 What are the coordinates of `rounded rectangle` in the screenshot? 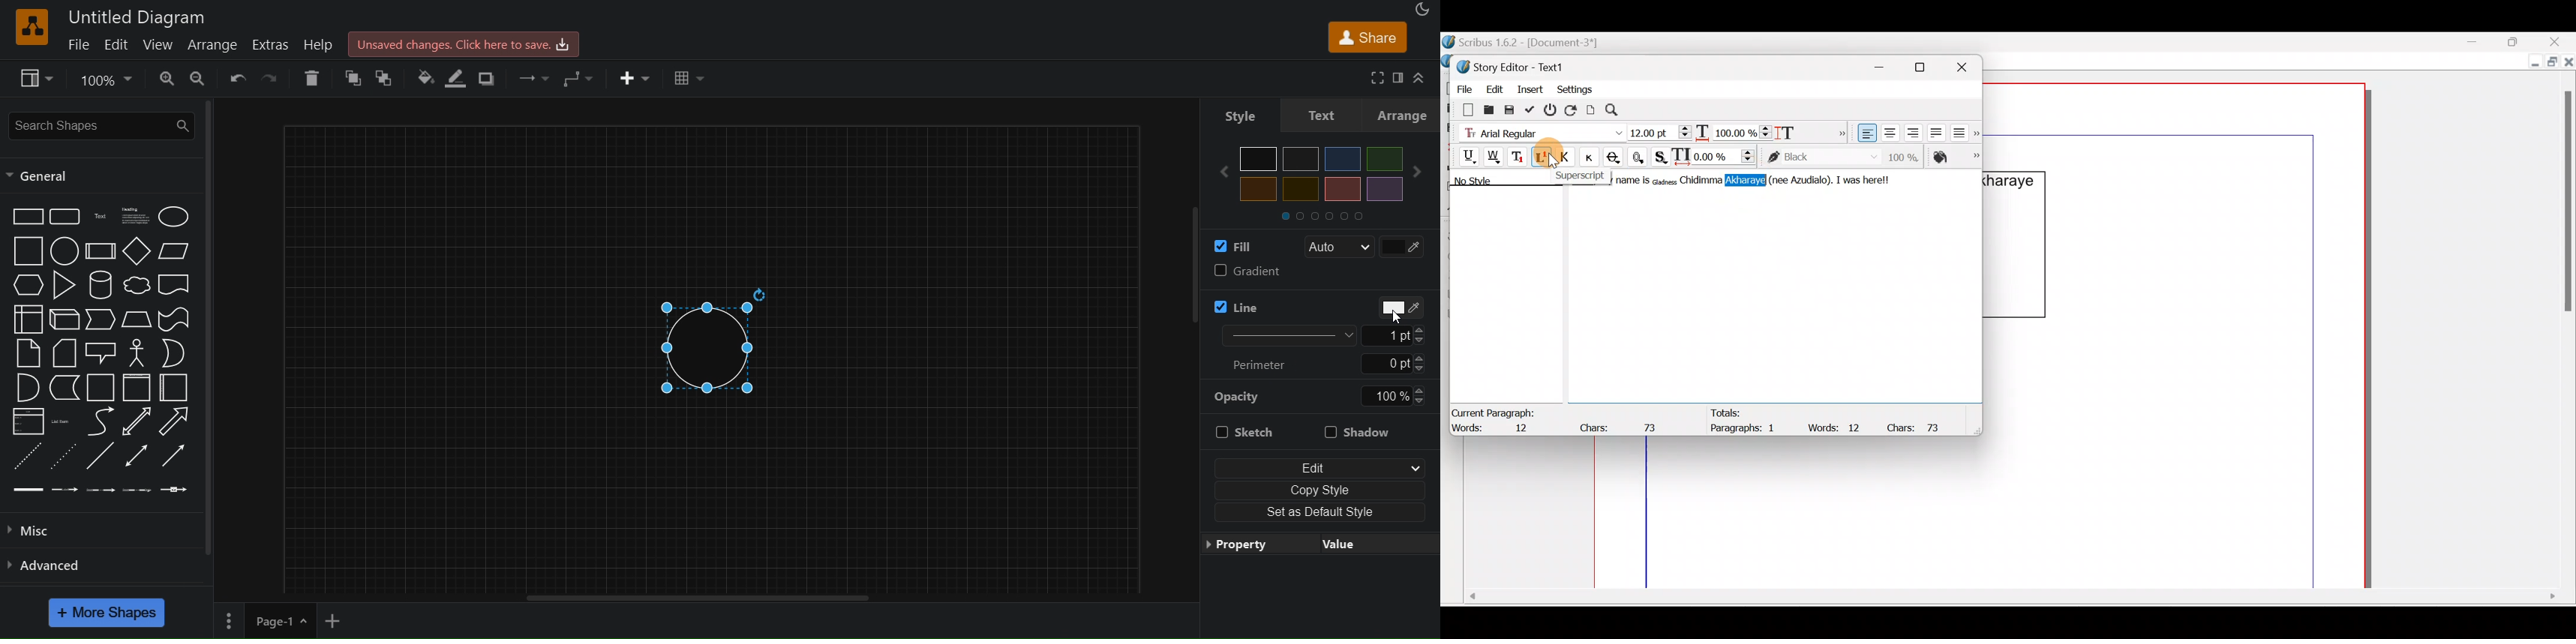 It's located at (64, 217).